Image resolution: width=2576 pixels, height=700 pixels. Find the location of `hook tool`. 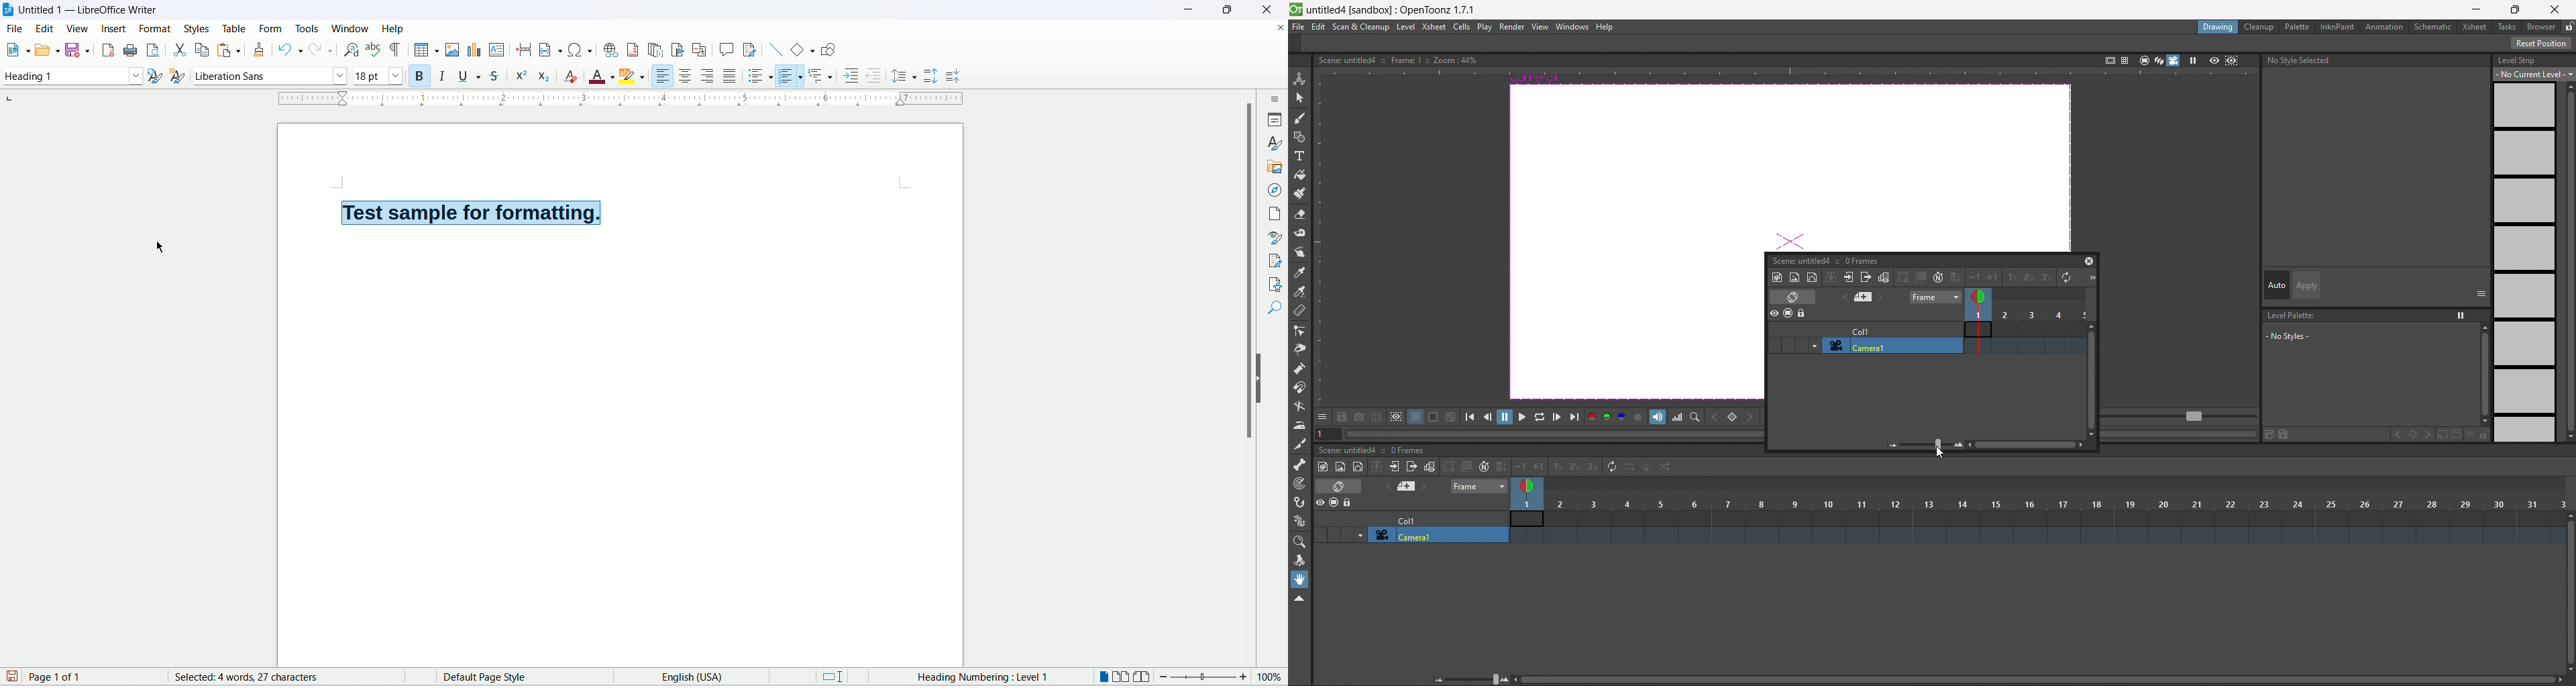

hook tool is located at coordinates (1301, 503).